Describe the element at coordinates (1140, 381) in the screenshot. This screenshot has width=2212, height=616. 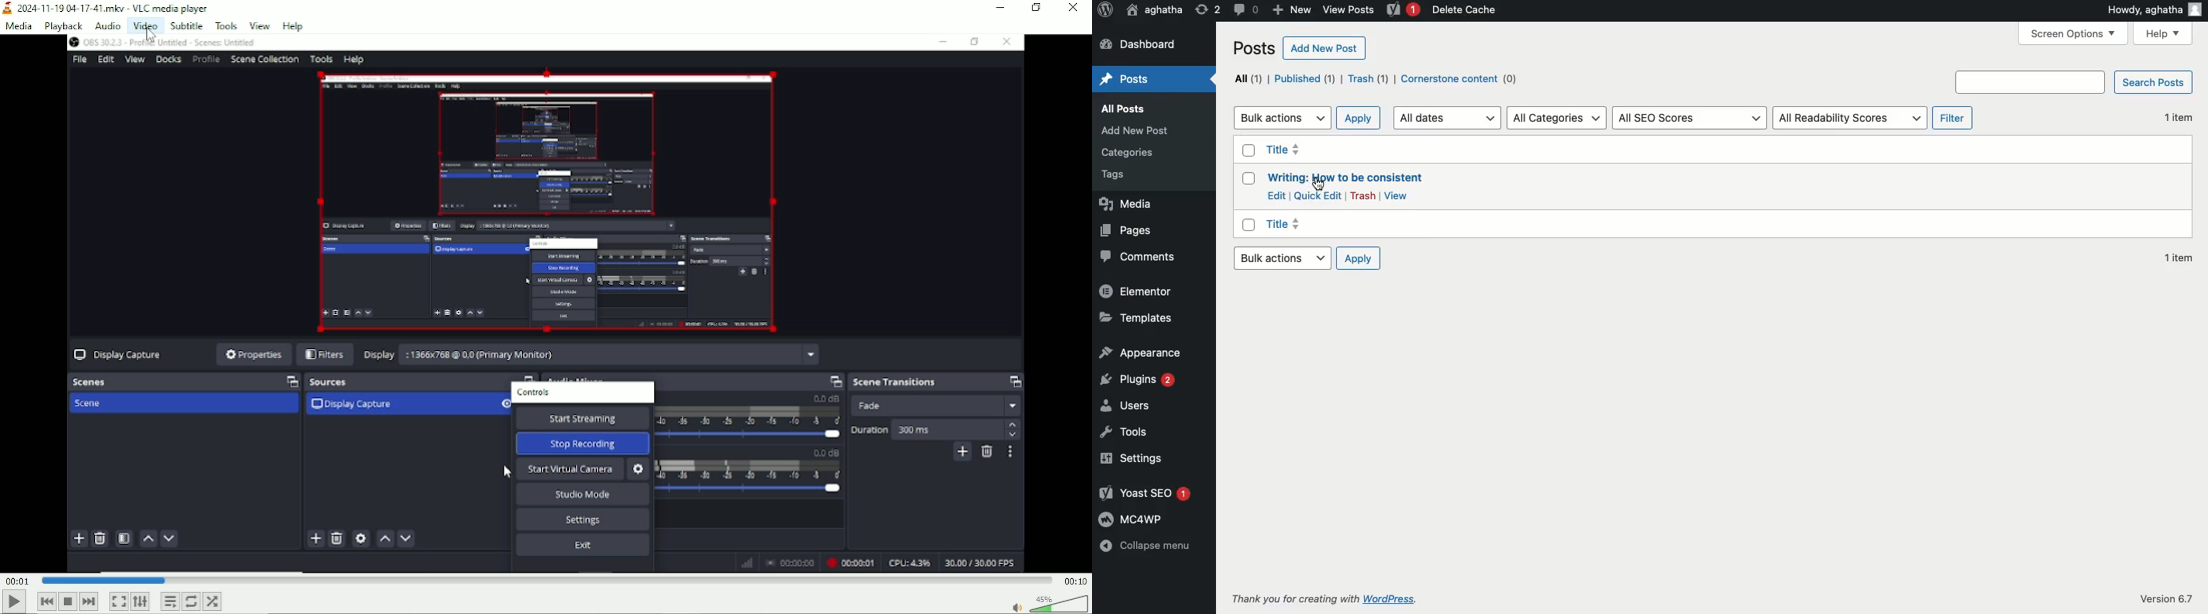
I see `Plugins` at that location.